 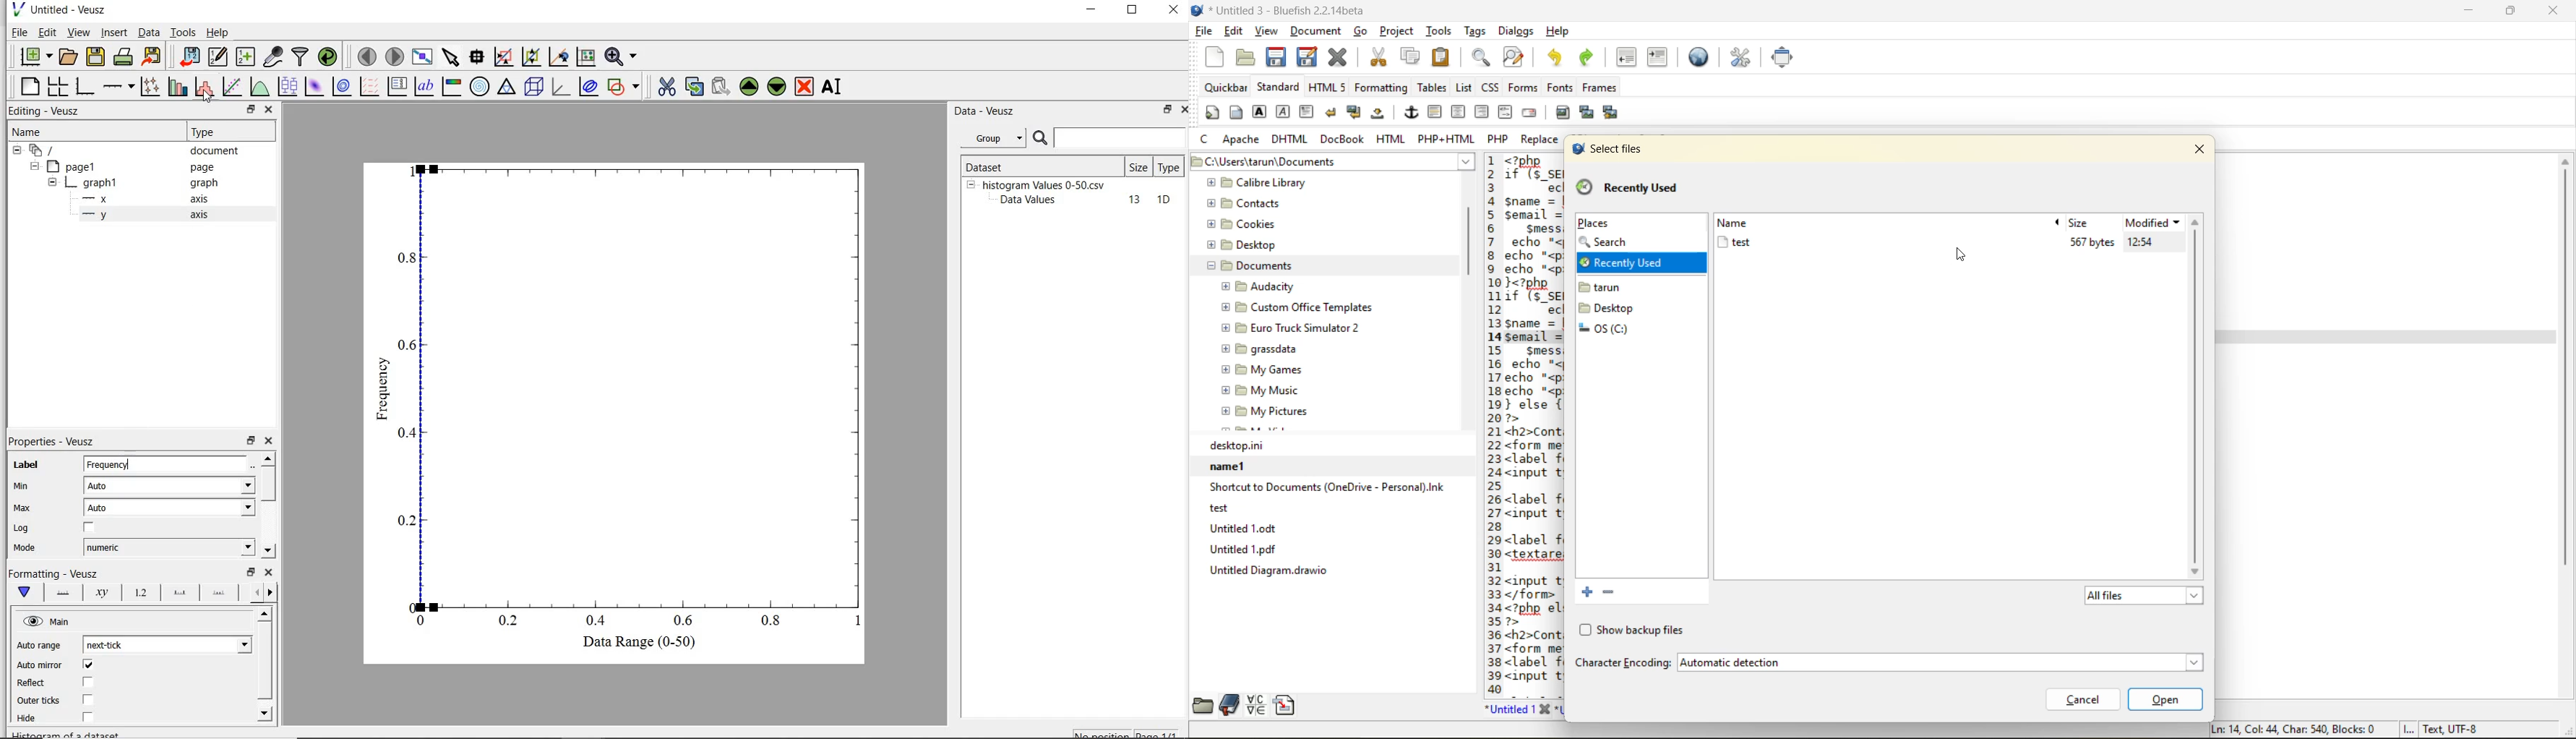 What do you see at coordinates (1594, 224) in the screenshot?
I see `places` at bounding box center [1594, 224].